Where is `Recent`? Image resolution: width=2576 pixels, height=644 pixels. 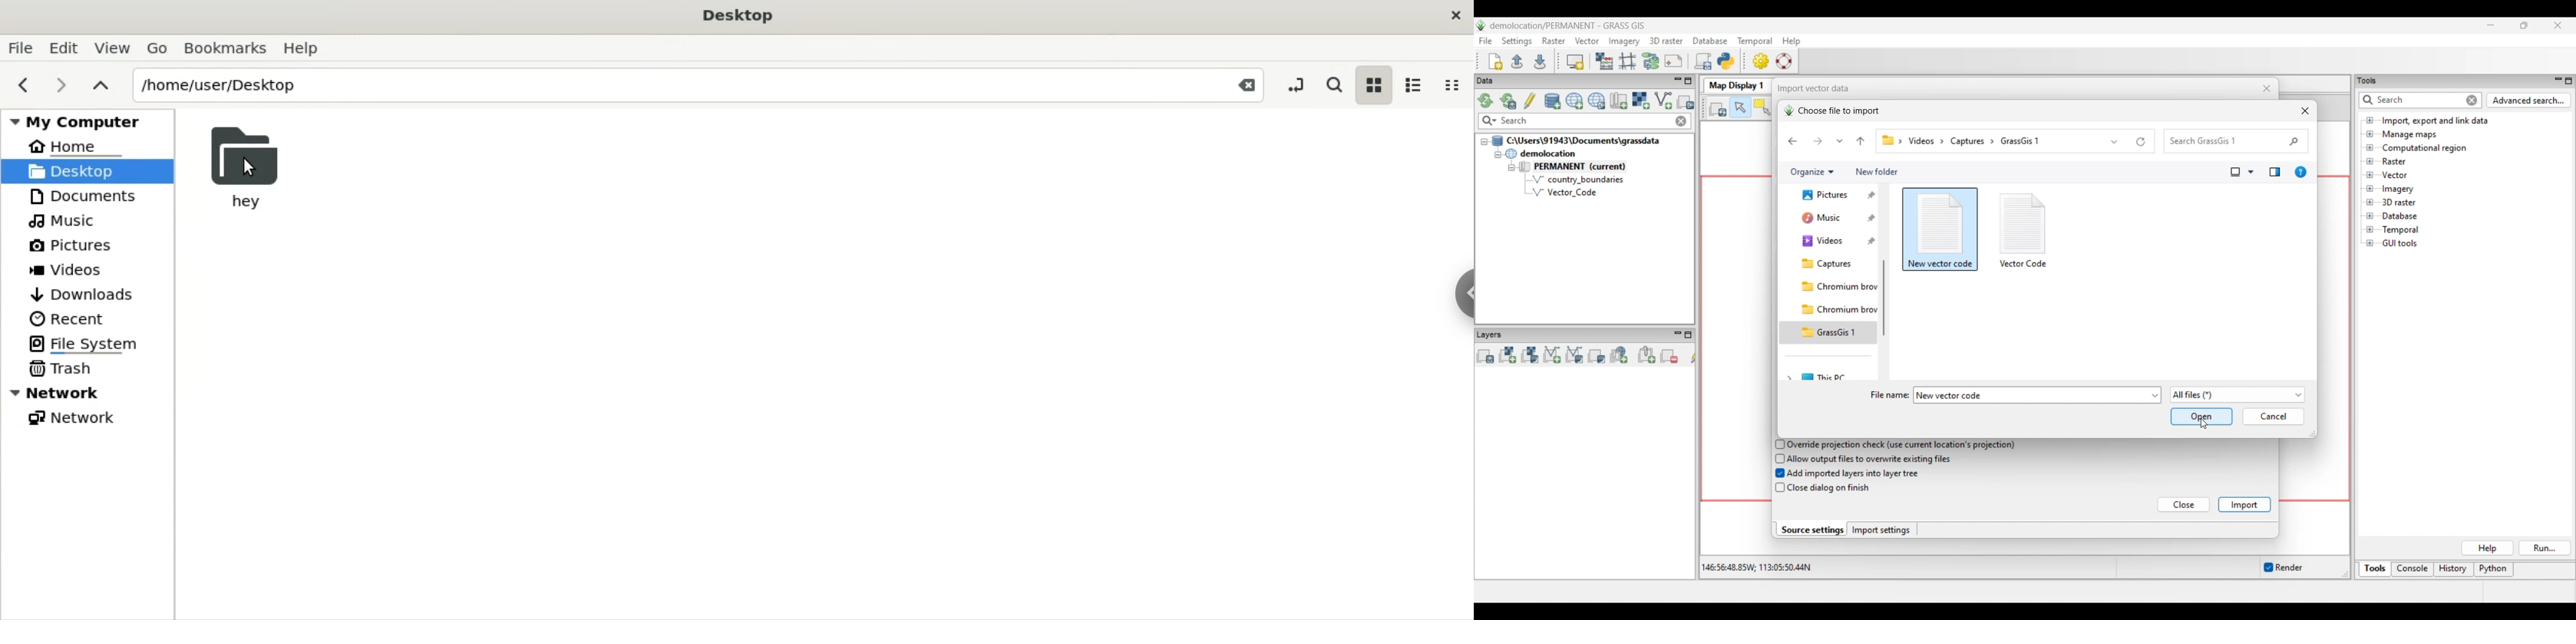
Recent is located at coordinates (67, 320).